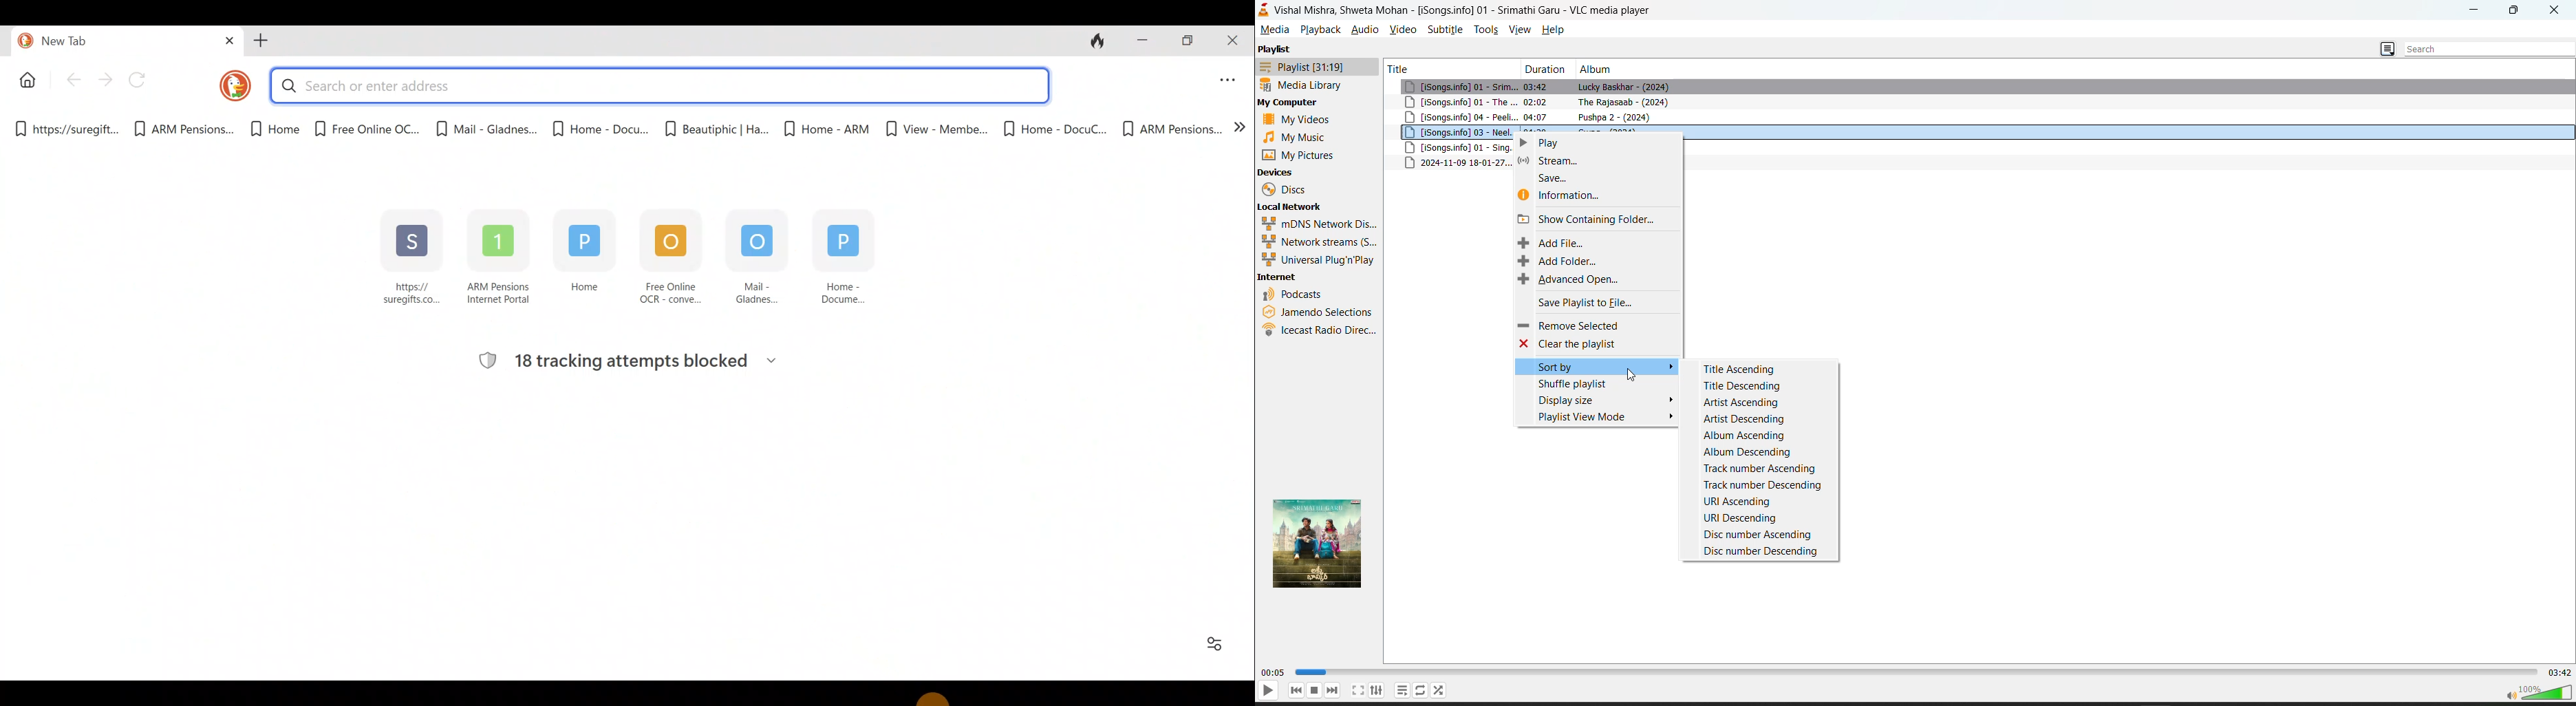 The width and height of the screenshot is (2576, 728). I want to click on ARM Pensions Internet Portal, so click(501, 261).